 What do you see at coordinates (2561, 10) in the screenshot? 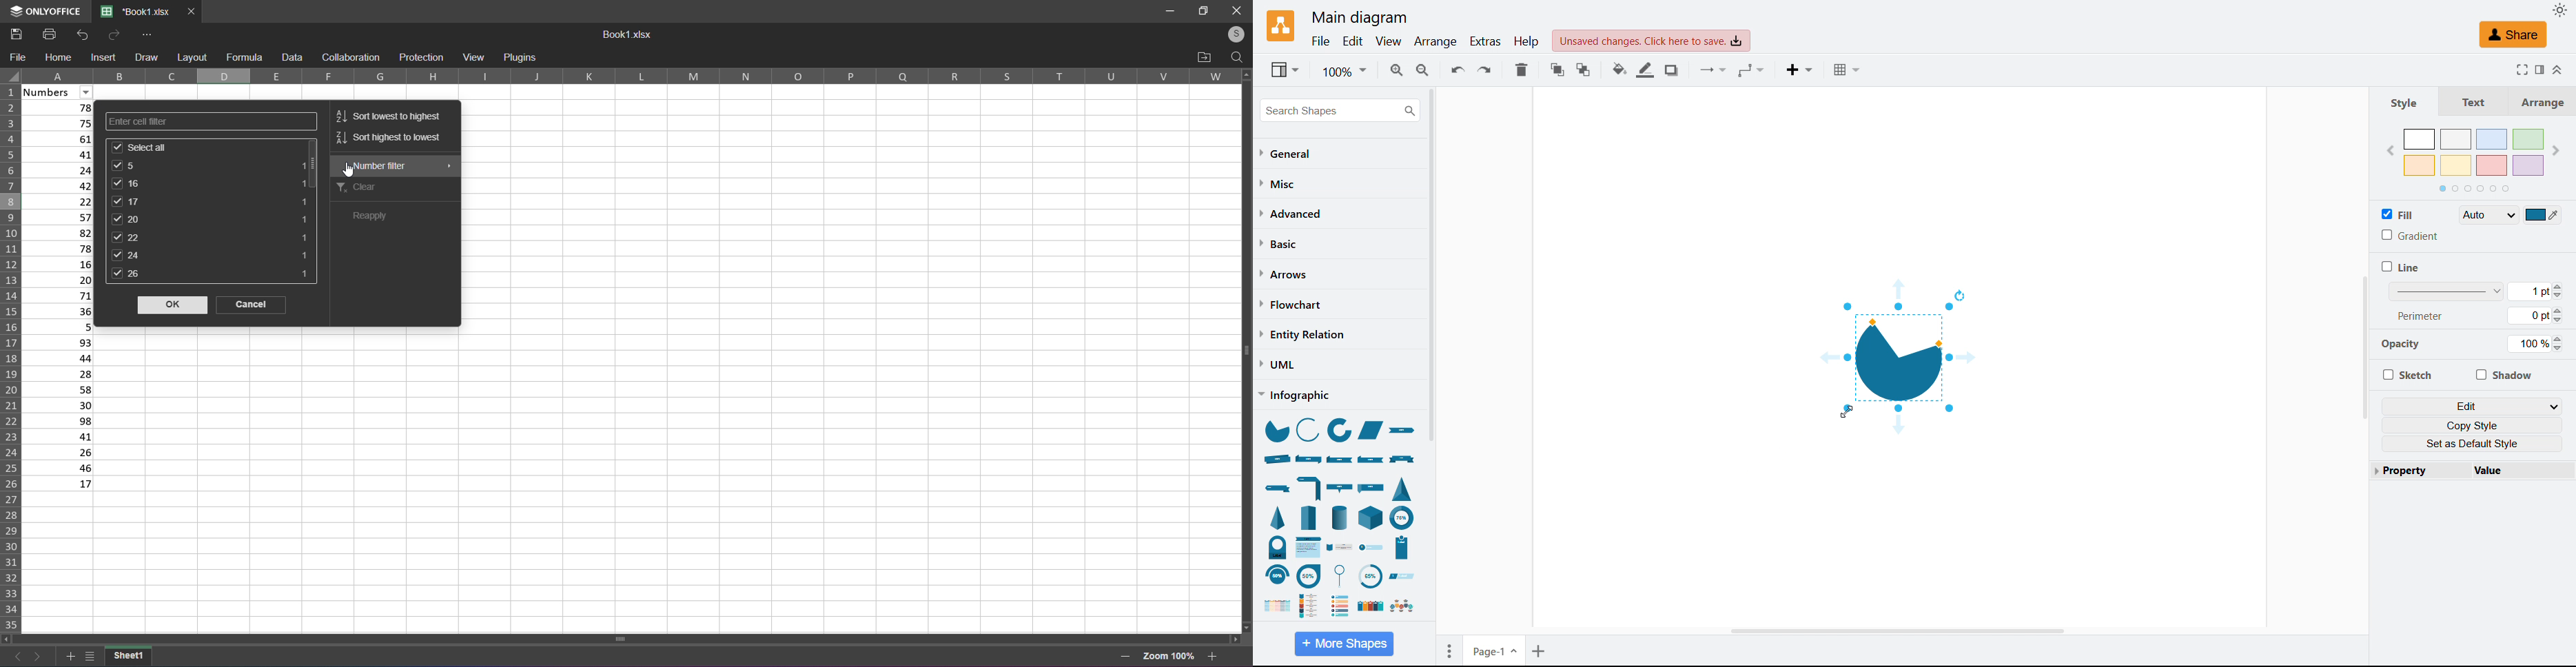
I see `Toggle theme ` at bounding box center [2561, 10].